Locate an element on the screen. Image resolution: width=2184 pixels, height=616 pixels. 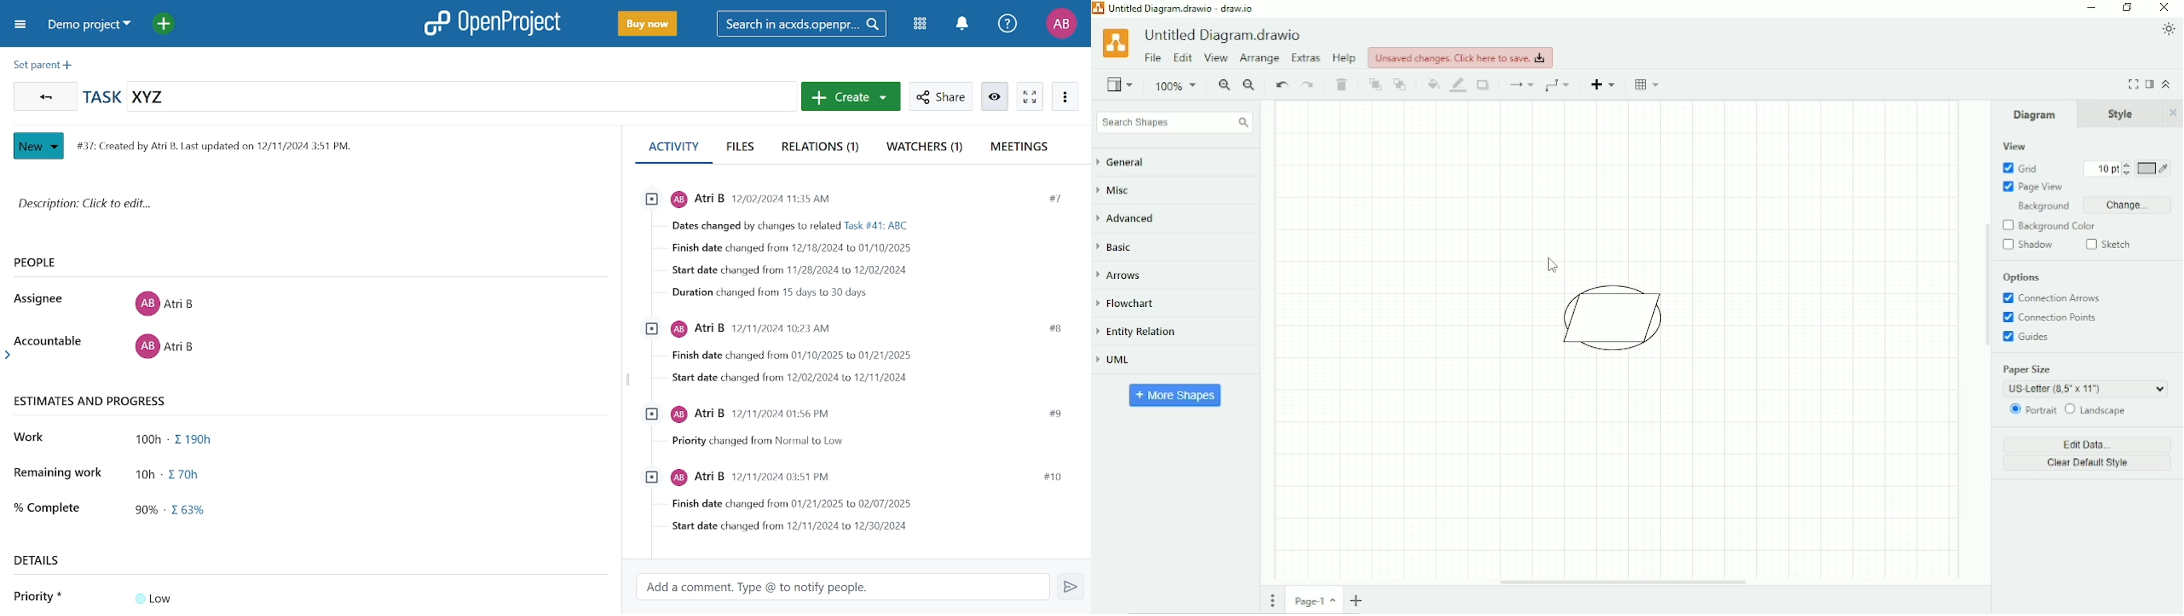
Acivitty is located at coordinates (679, 146).